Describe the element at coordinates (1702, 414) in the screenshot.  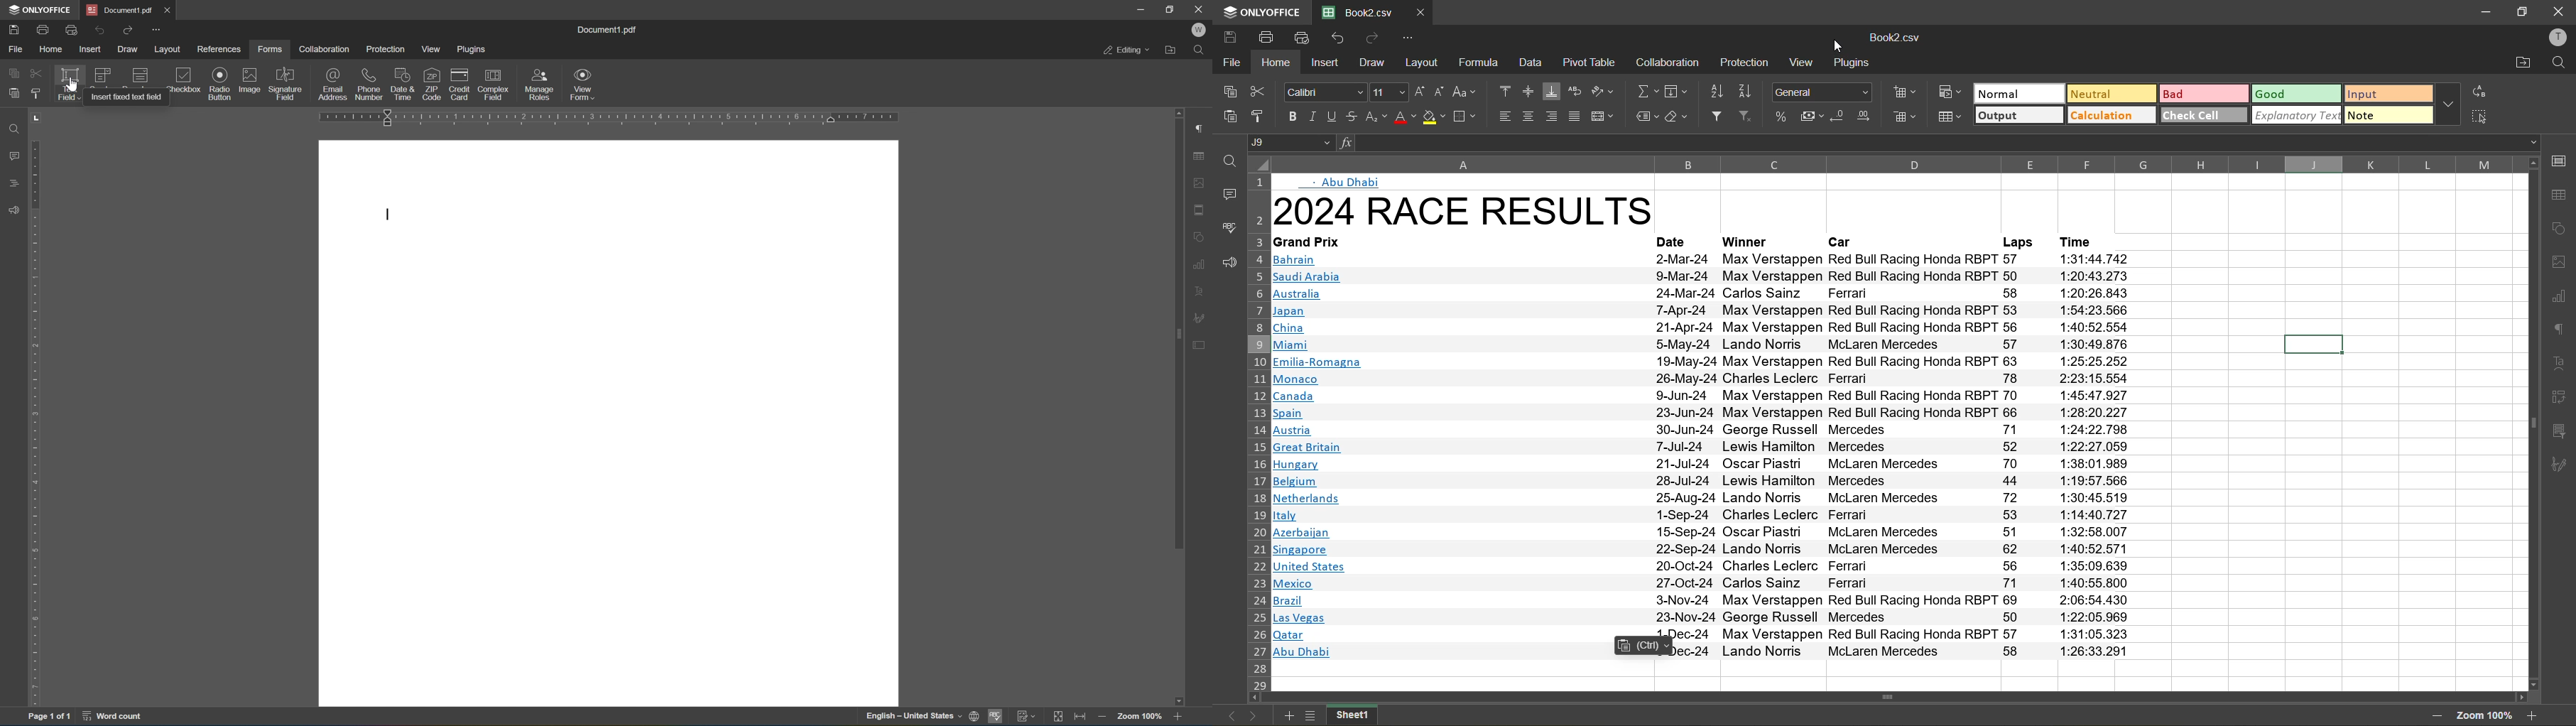
I see `text info` at that location.